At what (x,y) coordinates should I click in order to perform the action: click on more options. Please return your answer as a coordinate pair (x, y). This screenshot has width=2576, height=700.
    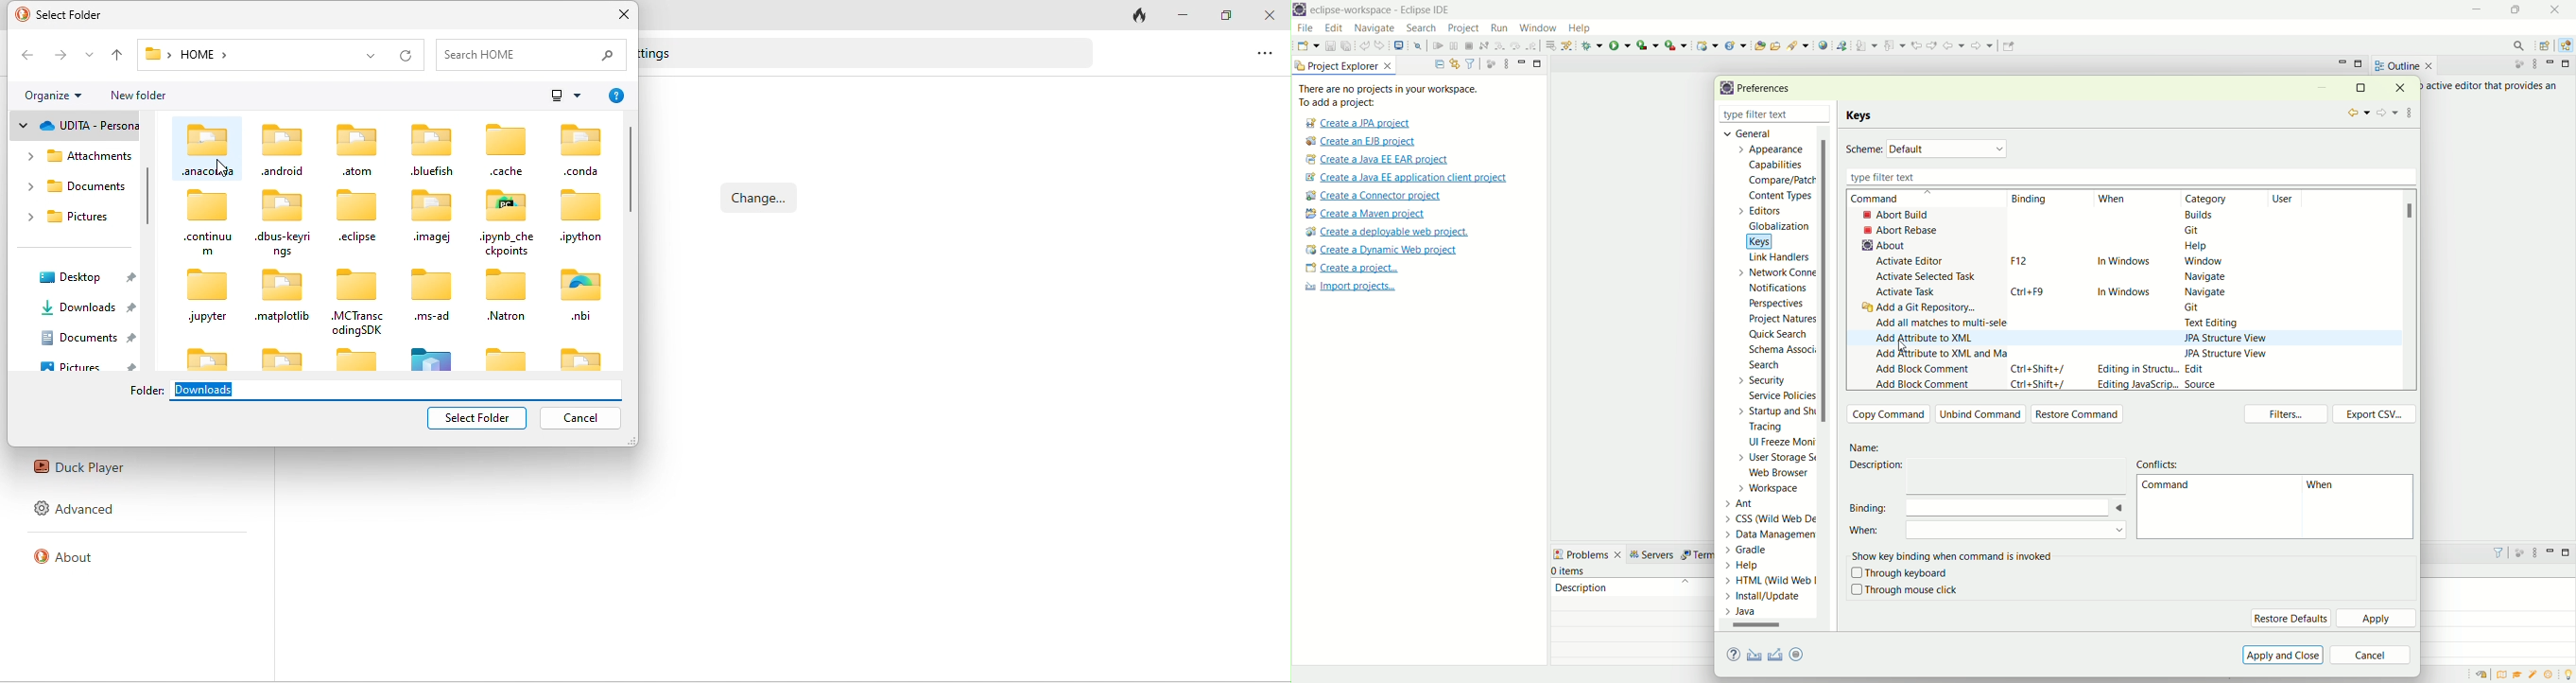
    Looking at the image, I should click on (565, 94).